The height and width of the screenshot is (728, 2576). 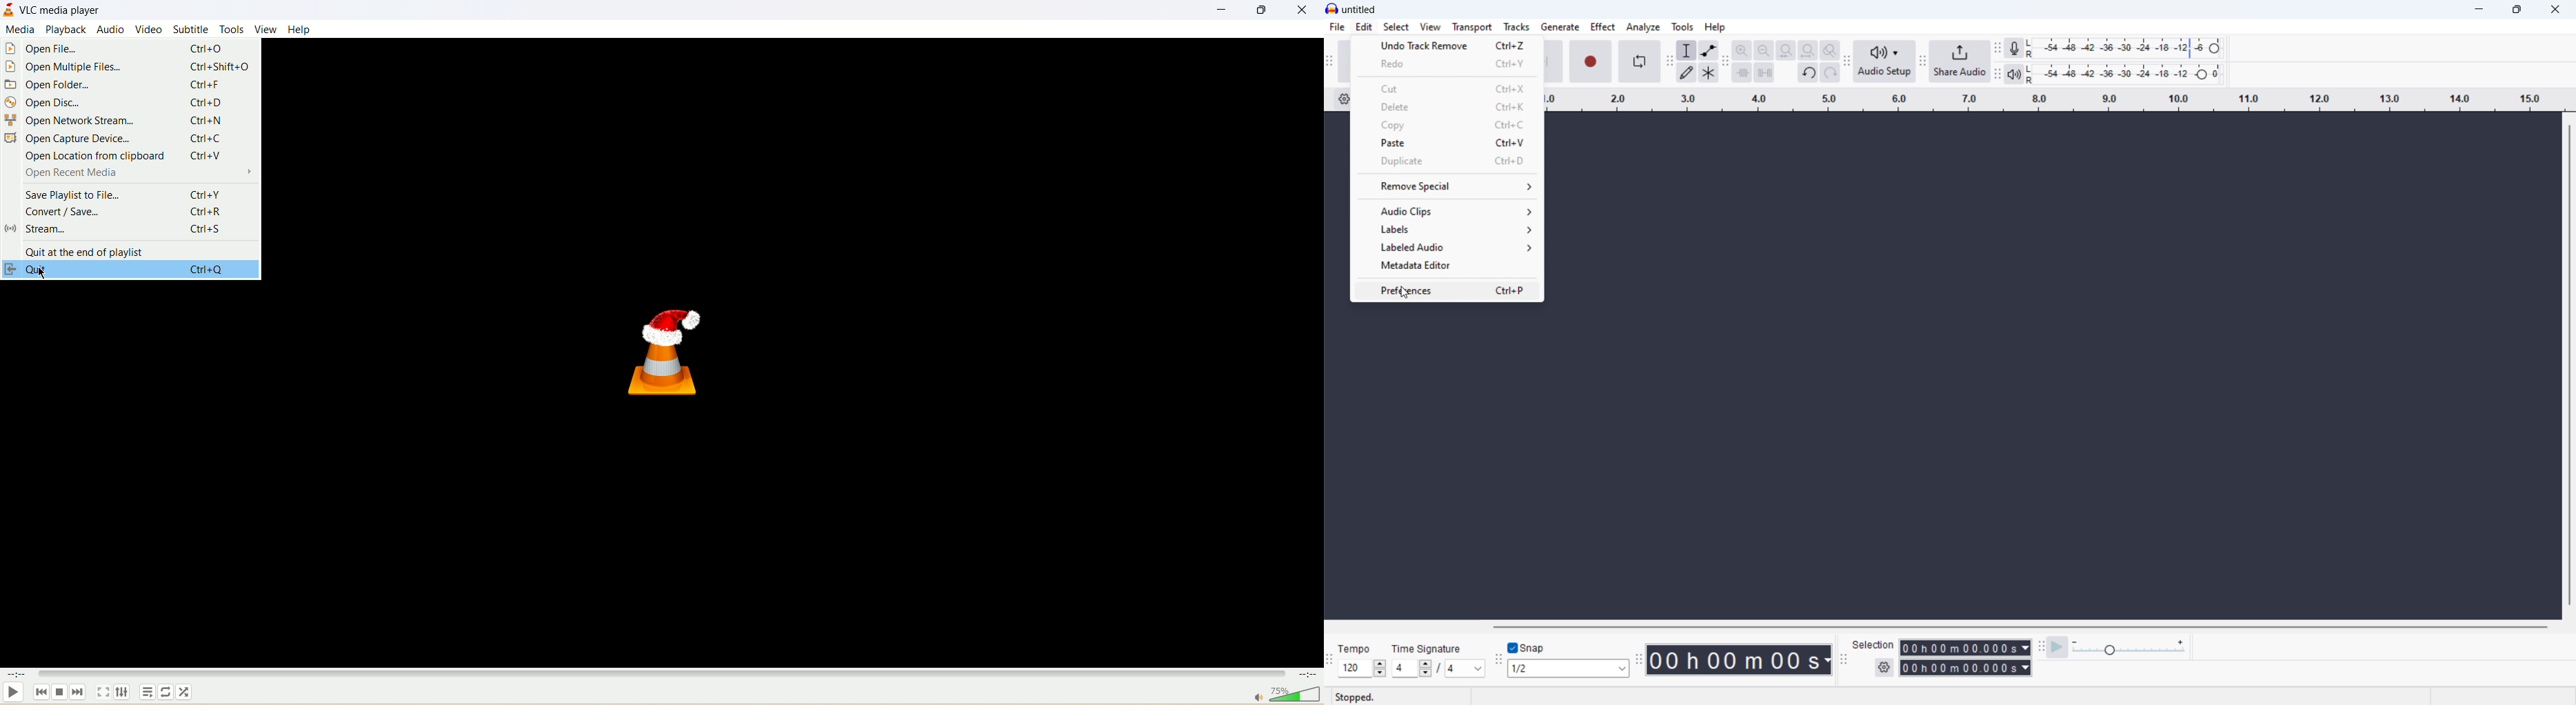 What do you see at coordinates (1764, 51) in the screenshot?
I see `zoom out` at bounding box center [1764, 51].